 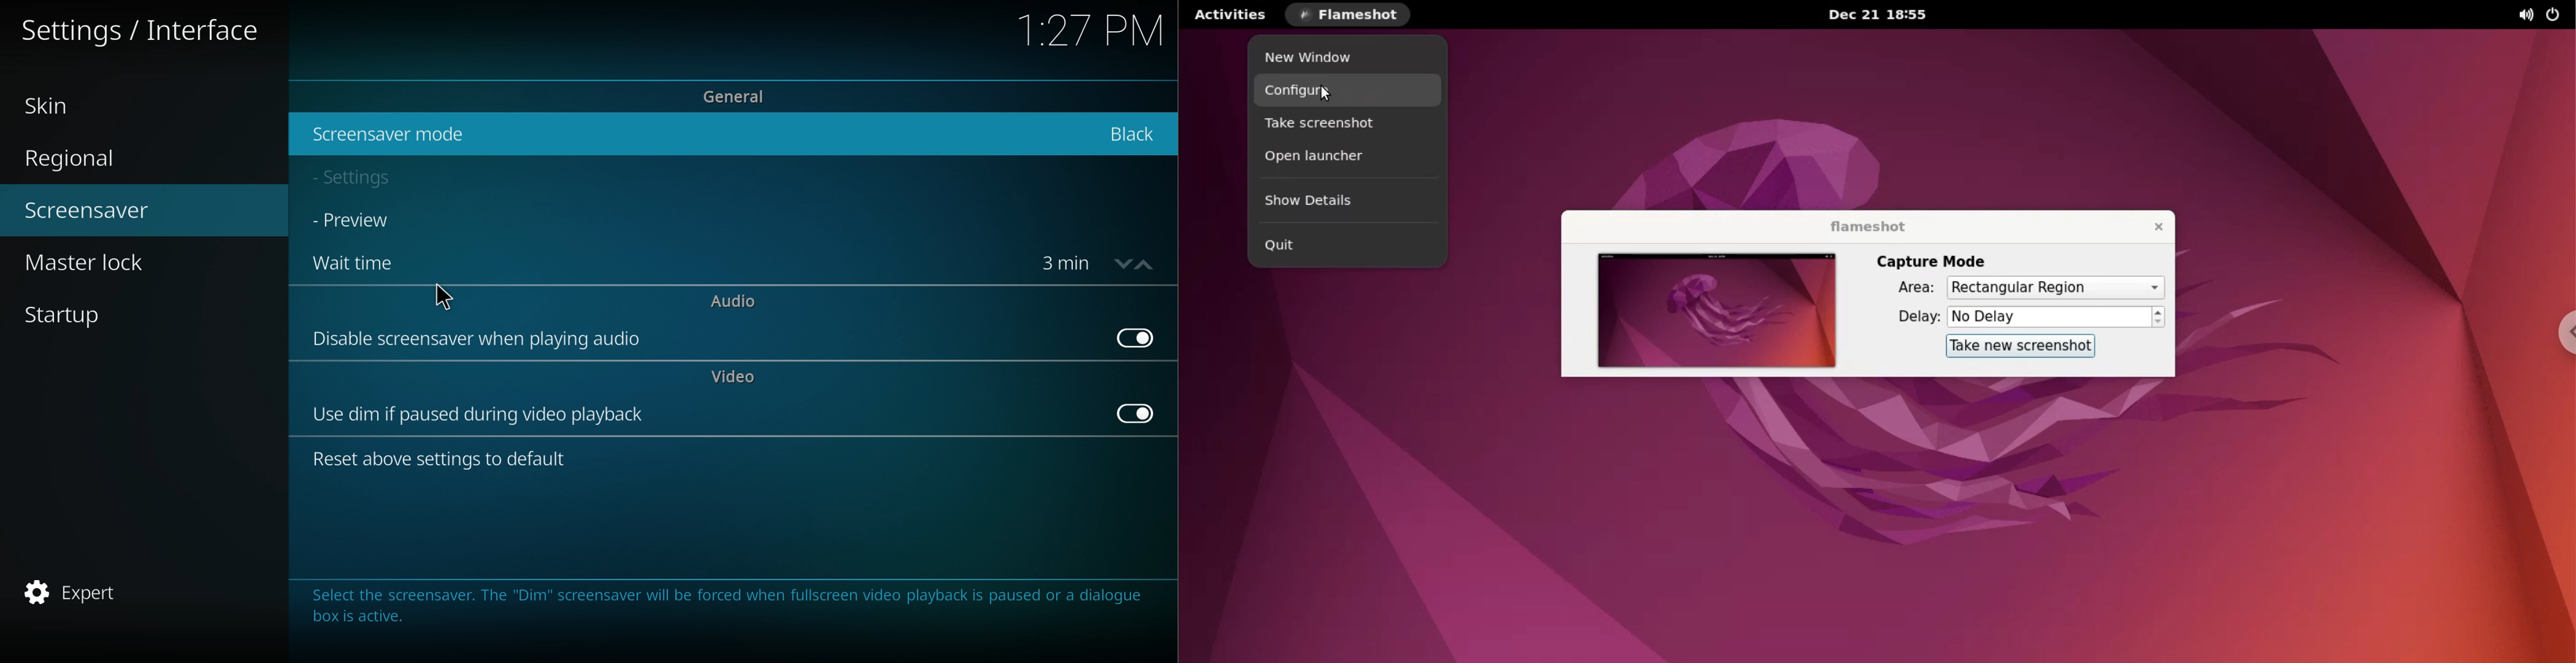 What do you see at coordinates (370, 177) in the screenshot?
I see `settings` at bounding box center [370, 177].